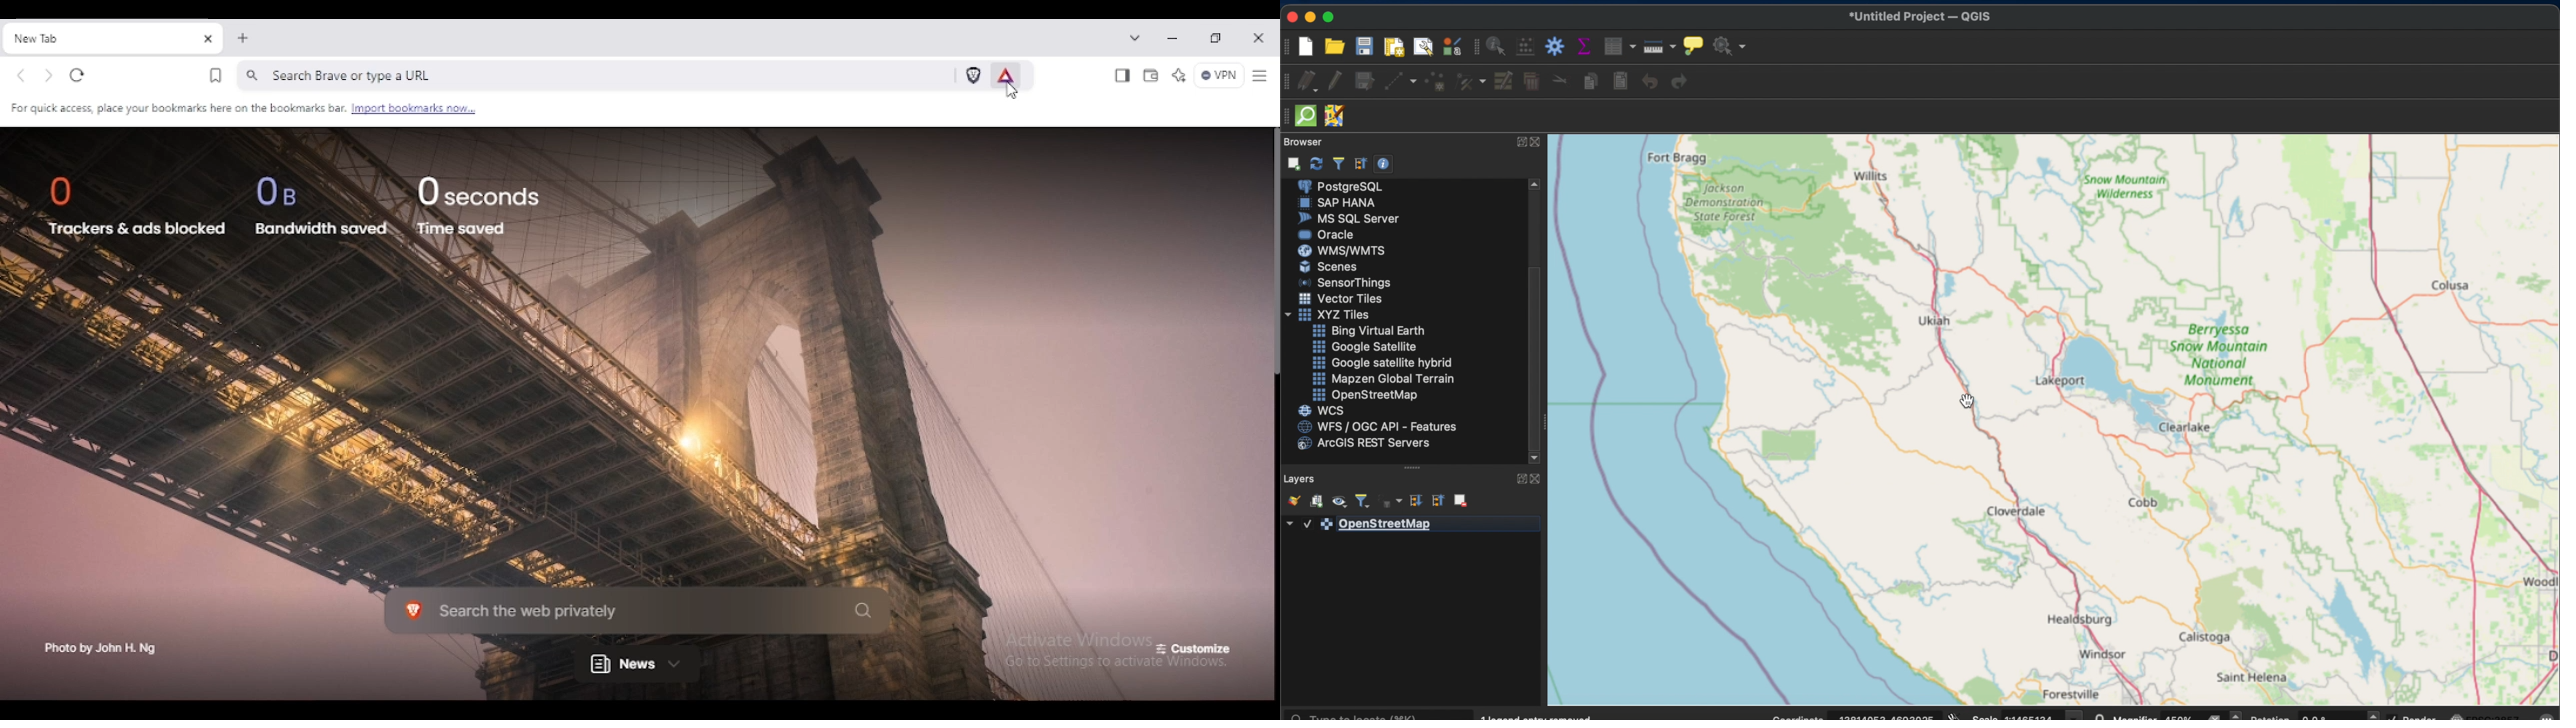  Describe the element at coordinates (1383, 163) in the screenshot. I see `enable/ disable properties widget` at that location.